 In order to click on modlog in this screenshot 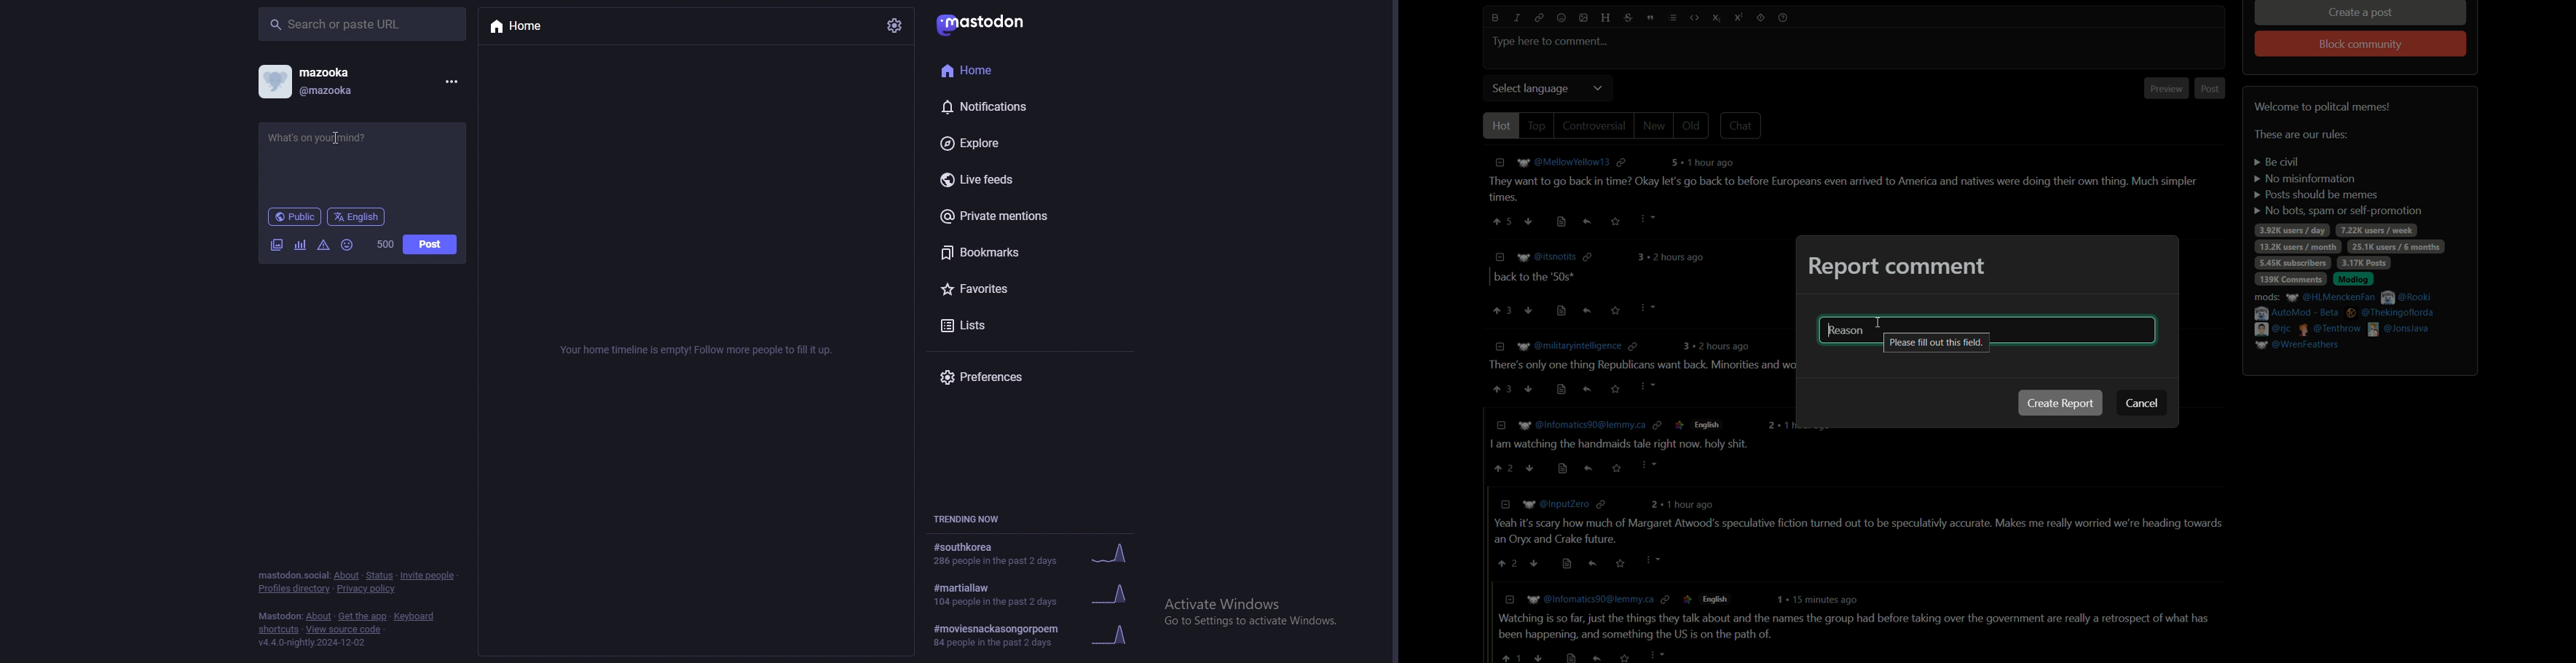, I will do `click(2354, 281)`.